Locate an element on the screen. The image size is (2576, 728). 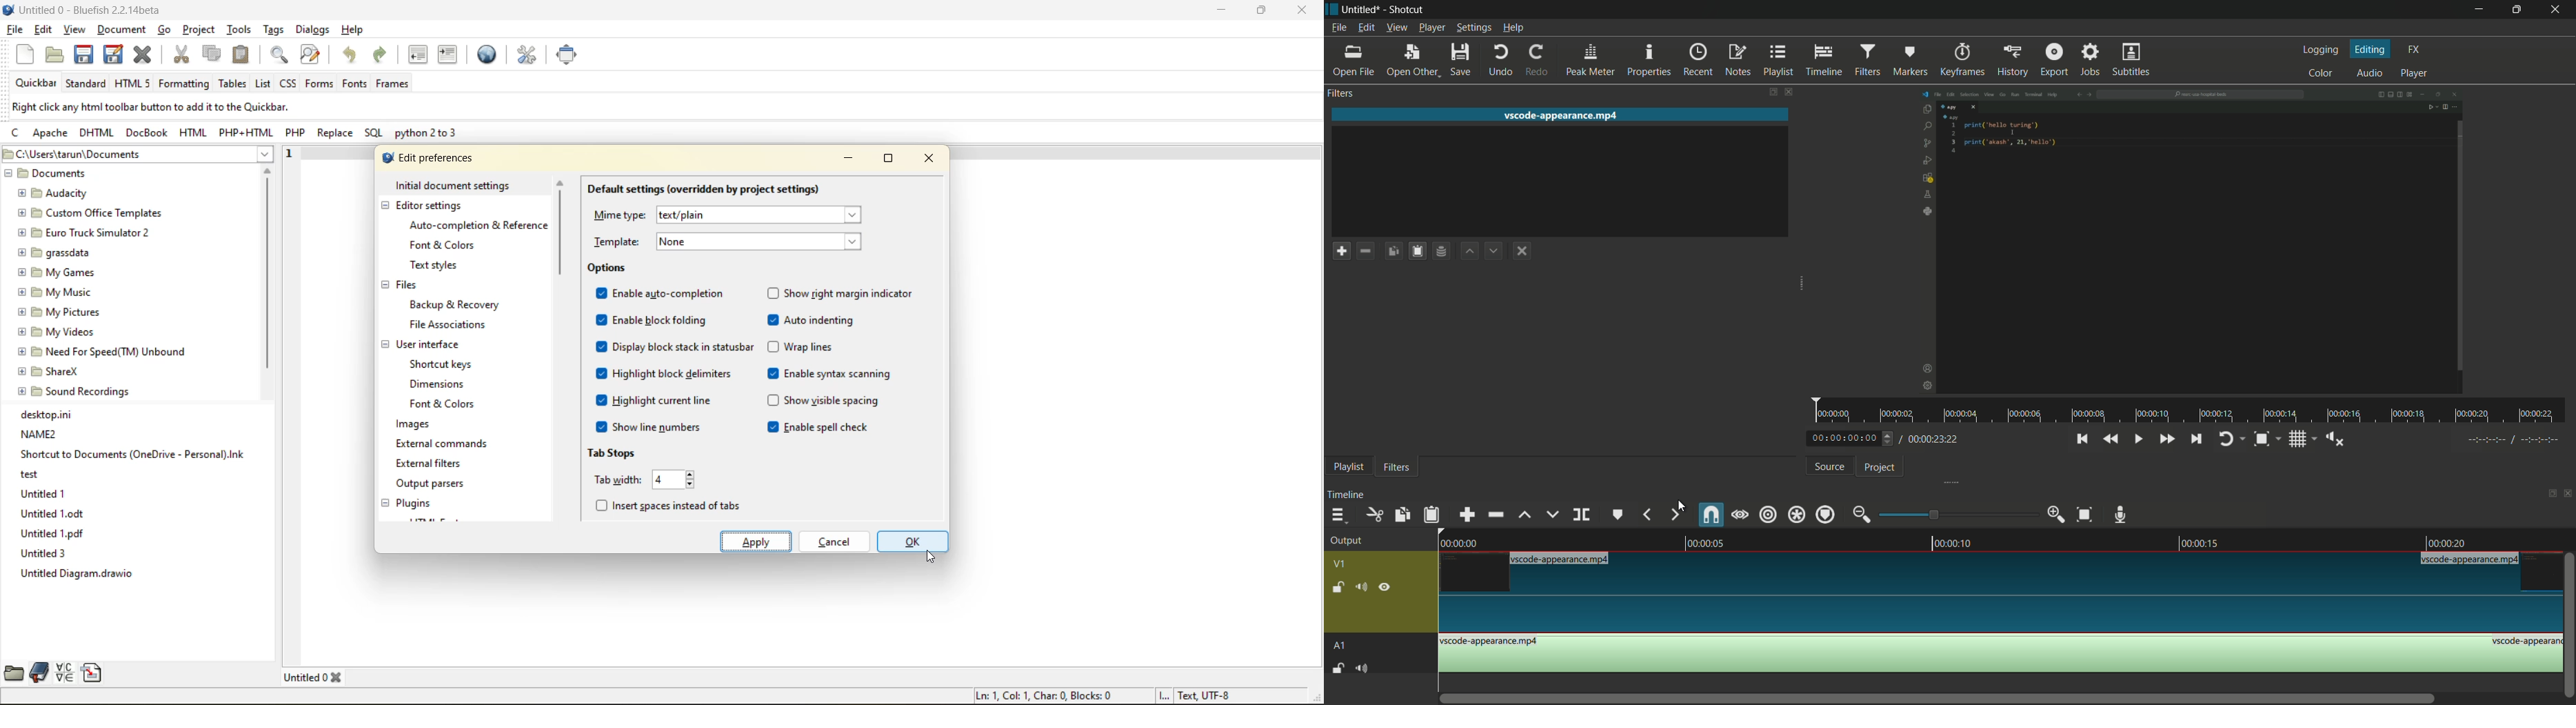
width increased is located at coordinates (664, 480).